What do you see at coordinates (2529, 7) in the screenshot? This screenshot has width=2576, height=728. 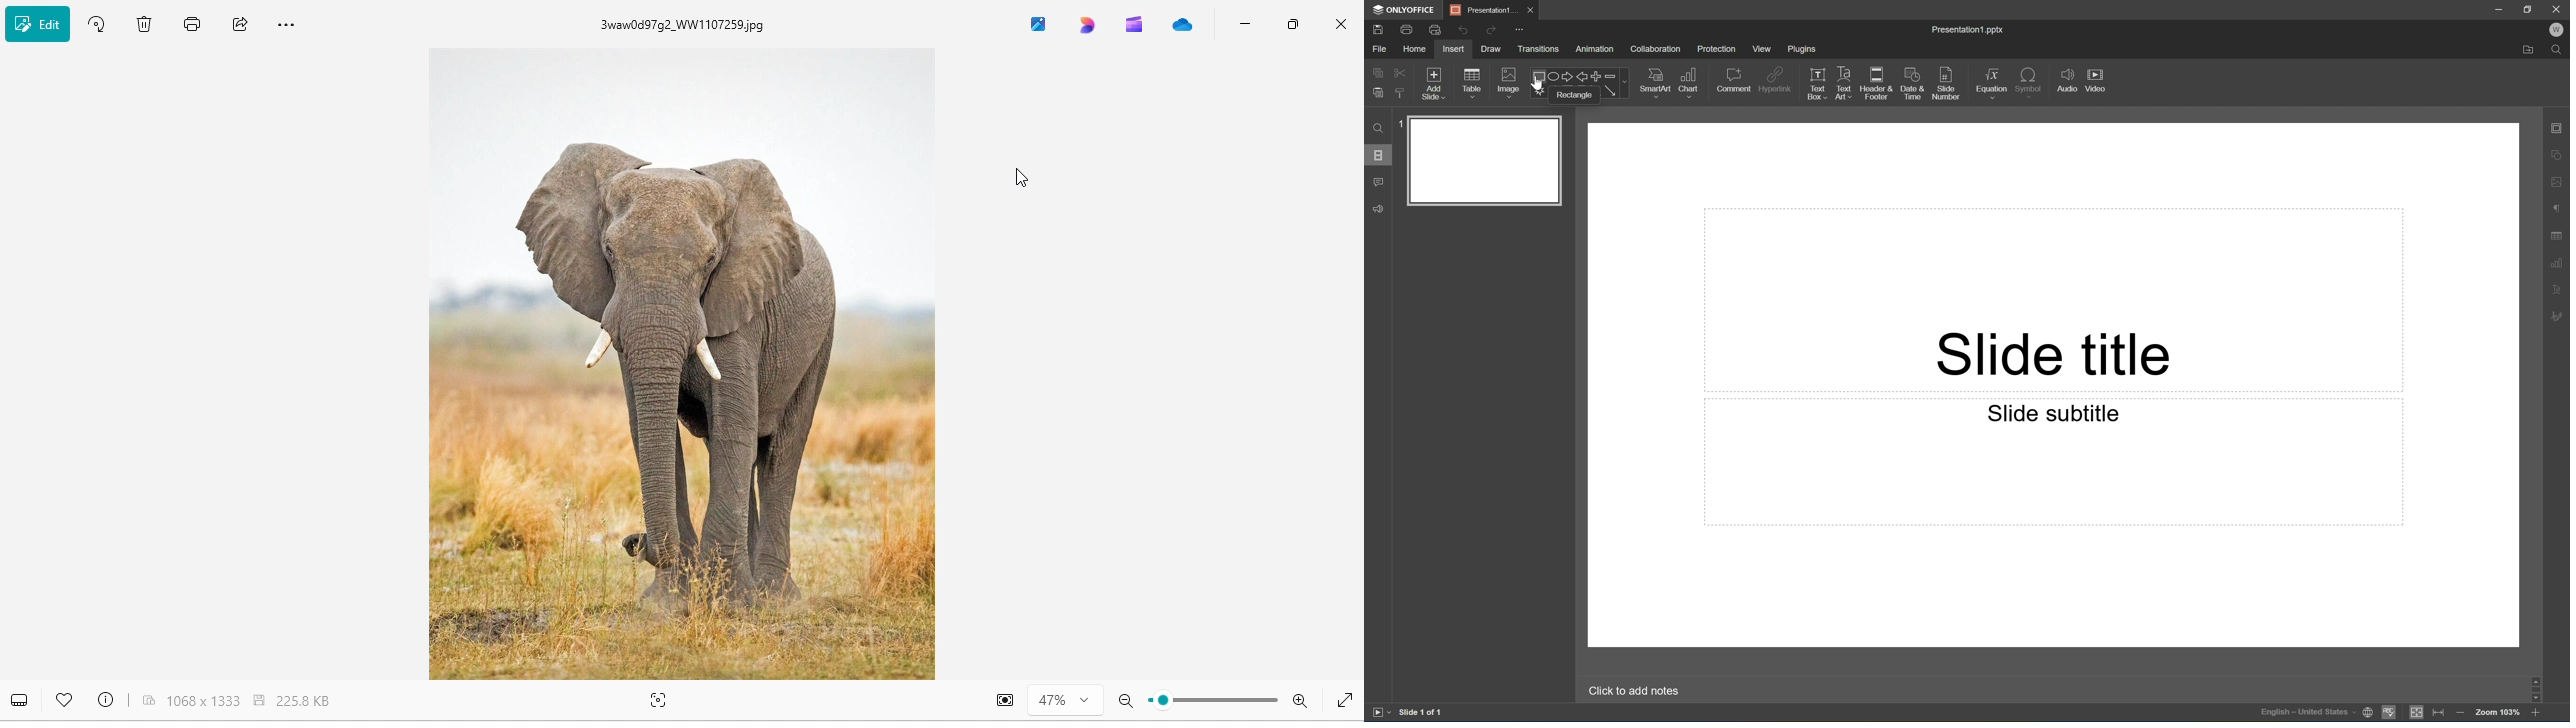 I see `Restore Down` at bounding box center [2529, 7].